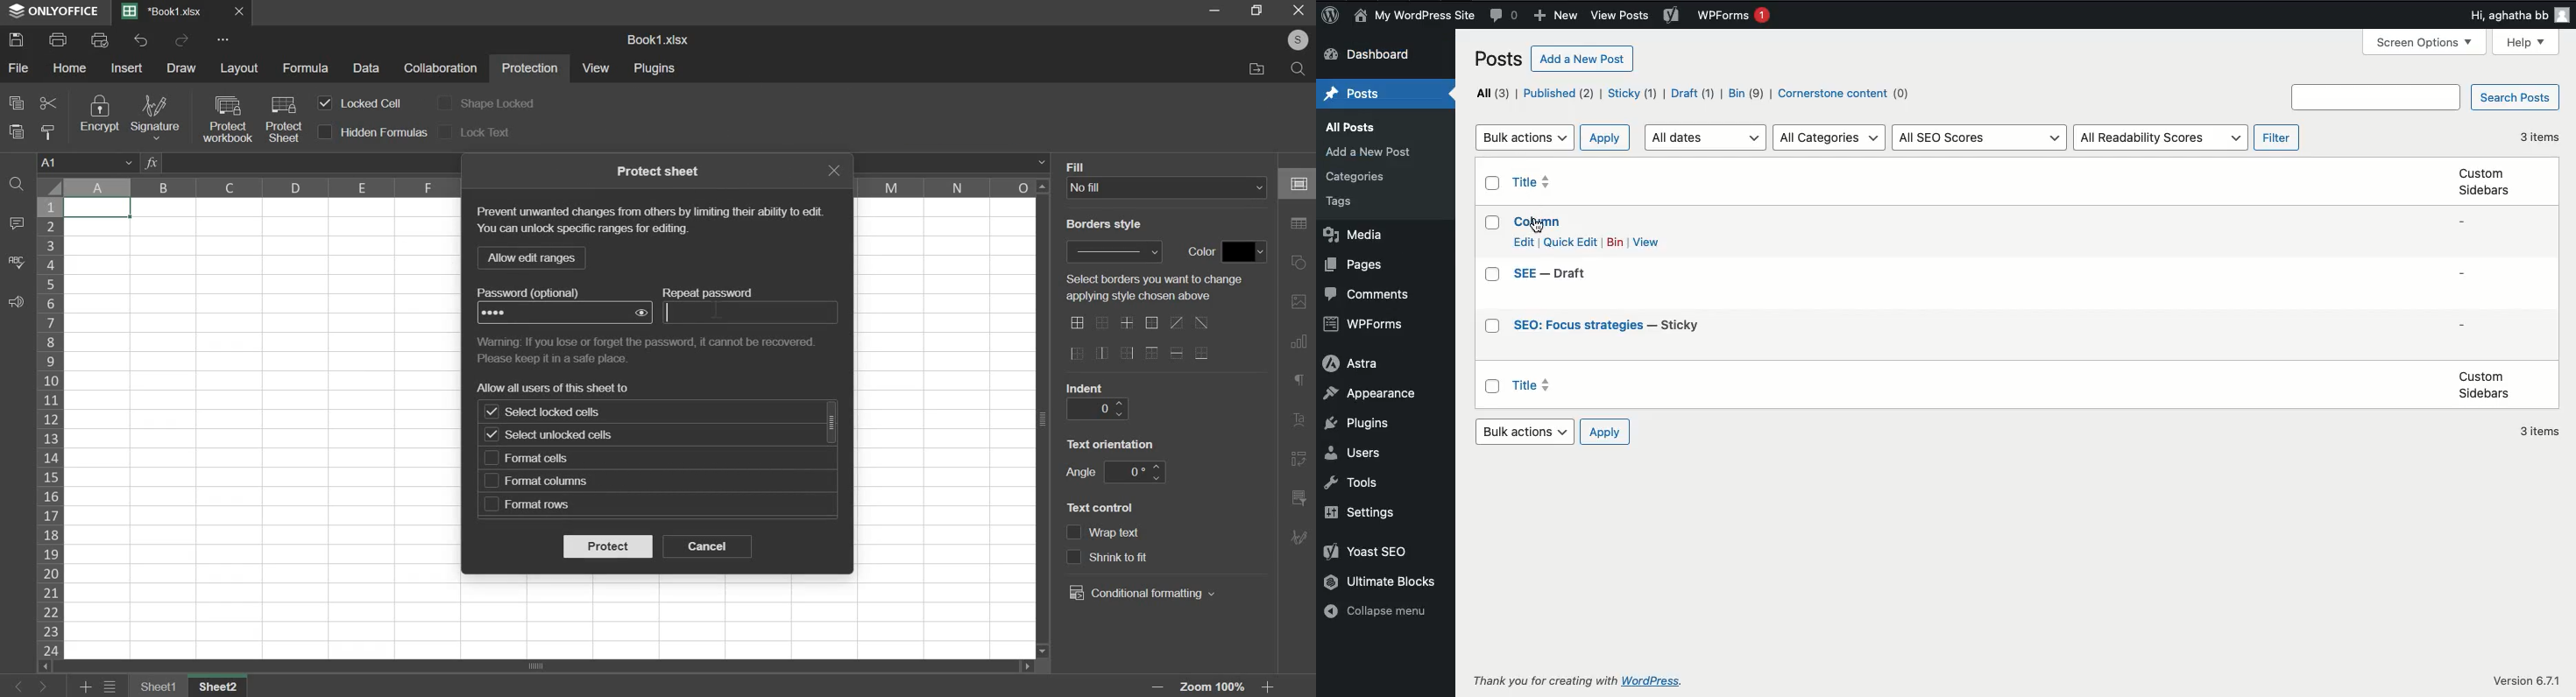  What do you see at coordinates (1497, 60) in the screenshot?
I see `Posts` at bounding box center [1497, 60].